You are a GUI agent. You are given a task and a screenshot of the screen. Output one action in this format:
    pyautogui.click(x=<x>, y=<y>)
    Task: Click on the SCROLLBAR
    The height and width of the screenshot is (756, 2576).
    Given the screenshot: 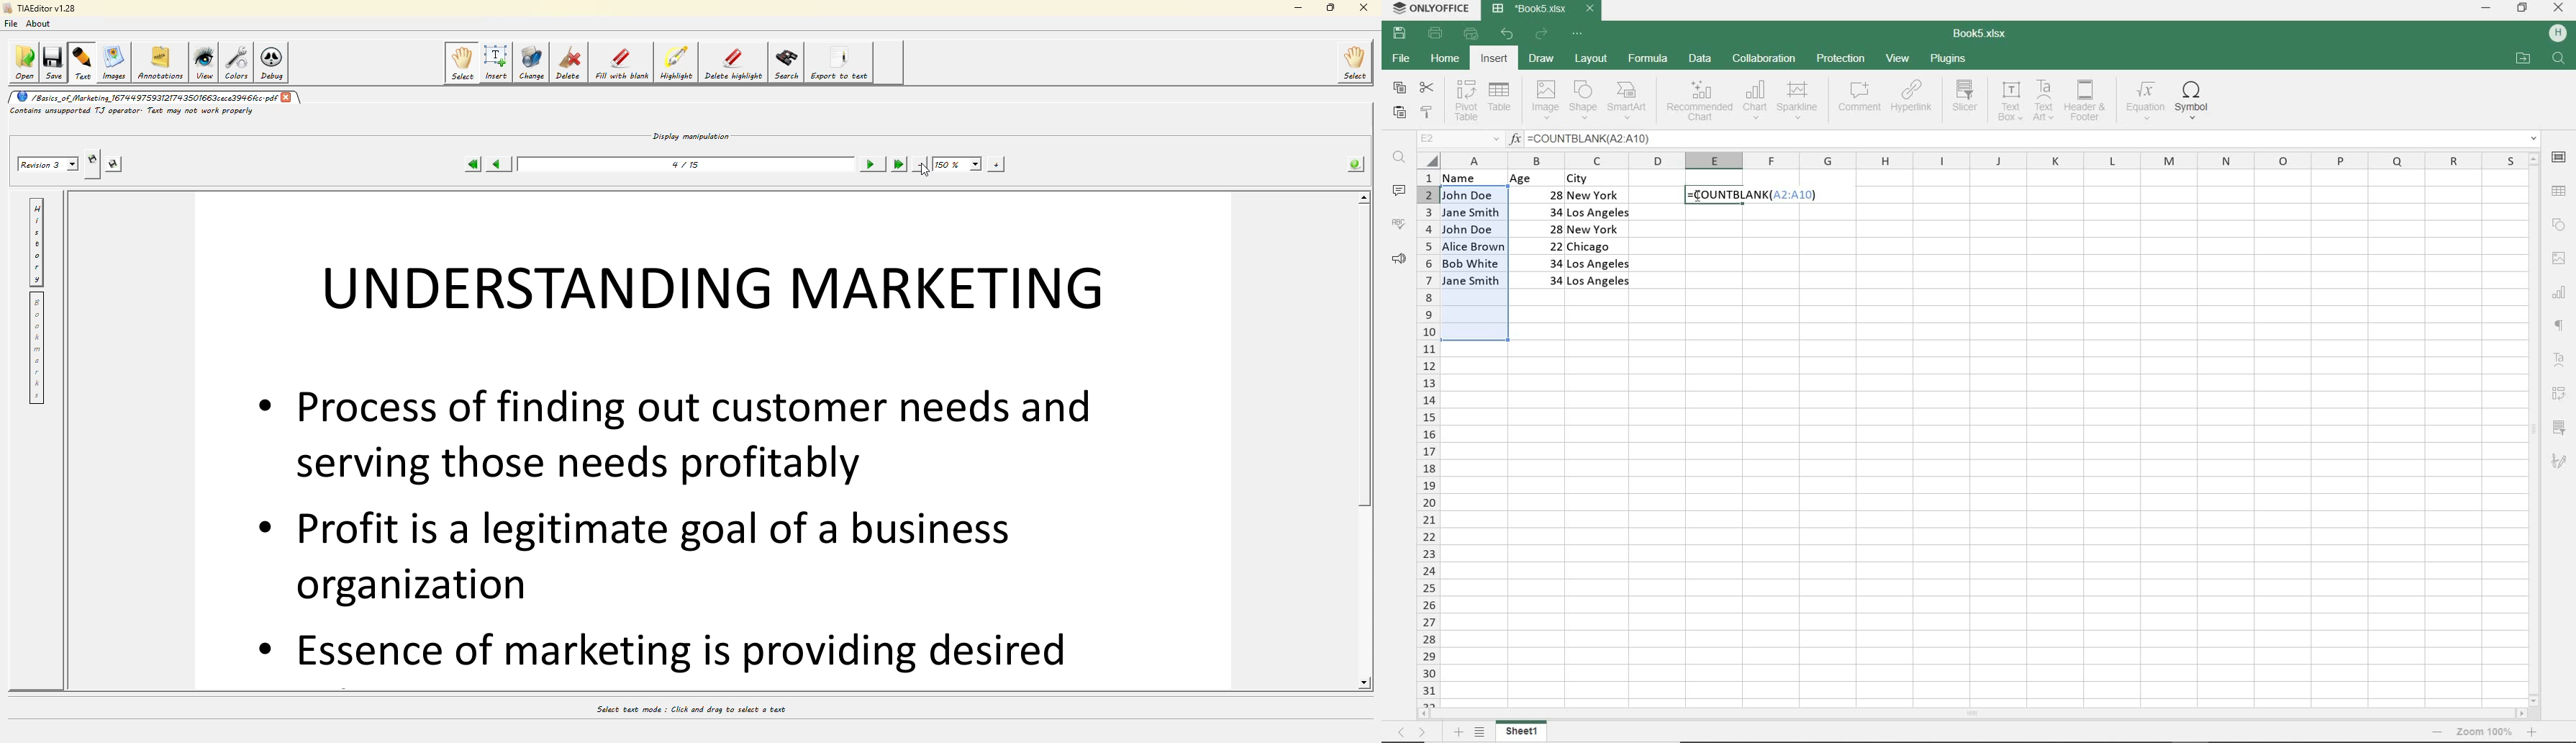 What is the action you would take?
    pyautogui.click(x=2532, y=429)
    